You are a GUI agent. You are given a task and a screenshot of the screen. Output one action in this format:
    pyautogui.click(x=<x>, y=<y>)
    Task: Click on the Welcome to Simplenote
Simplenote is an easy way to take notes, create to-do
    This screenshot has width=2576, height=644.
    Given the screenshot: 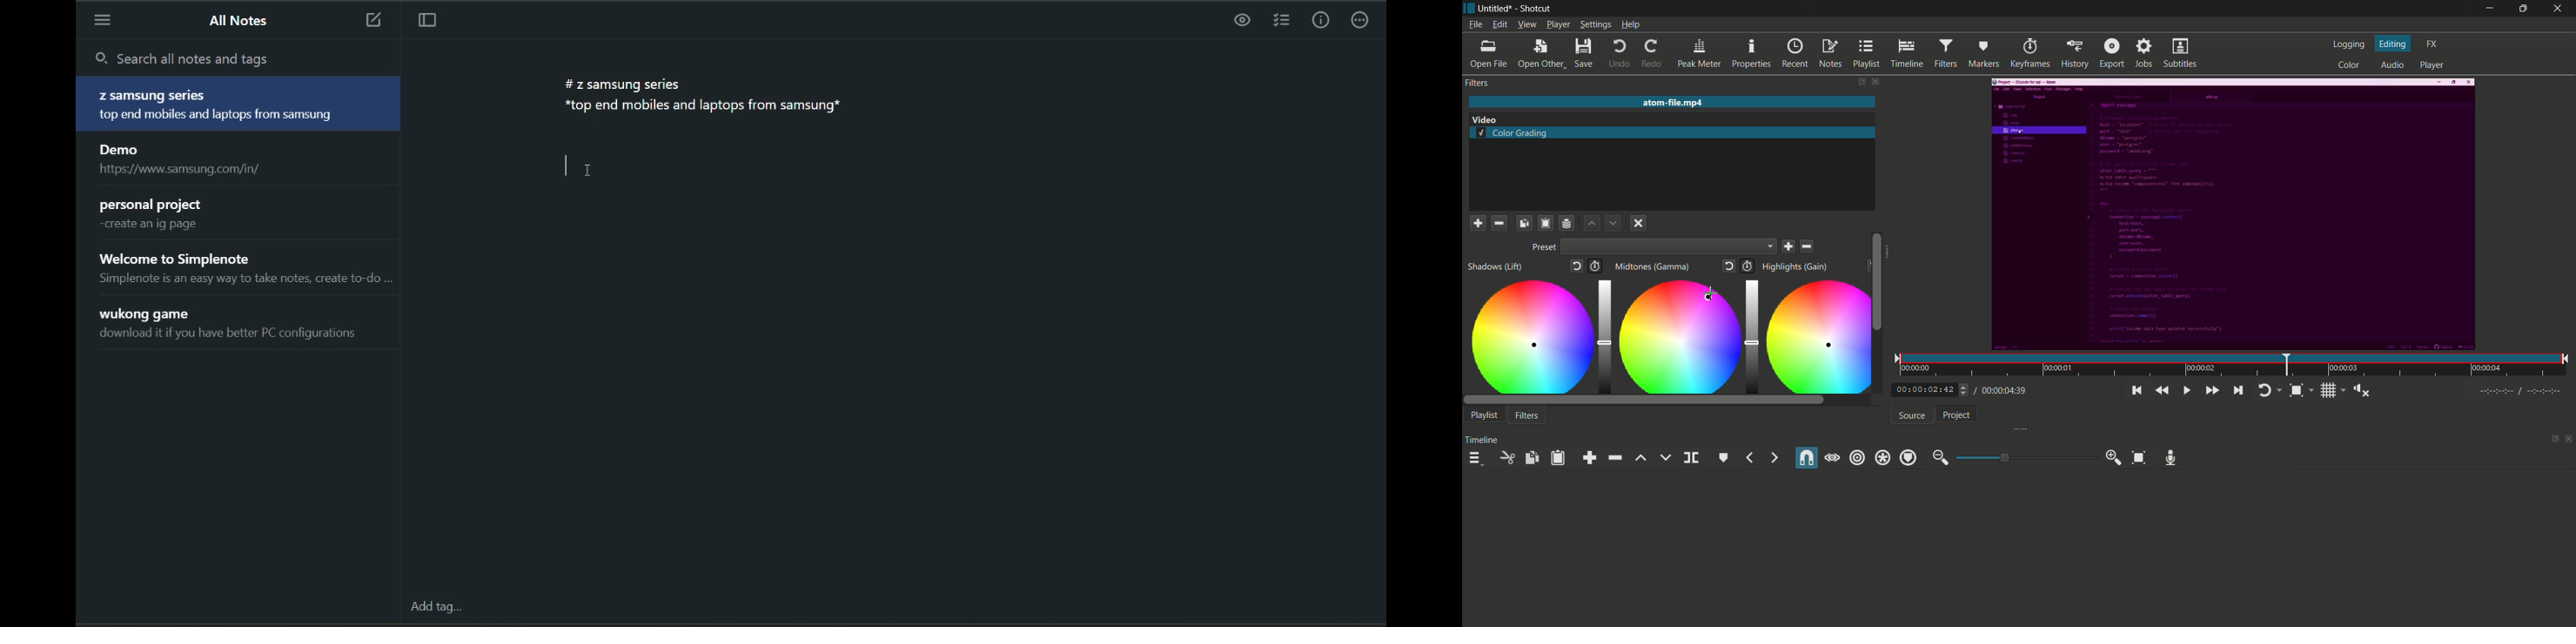 What is the action you would take?
    pyautogui.click(x=244, y=270)
    